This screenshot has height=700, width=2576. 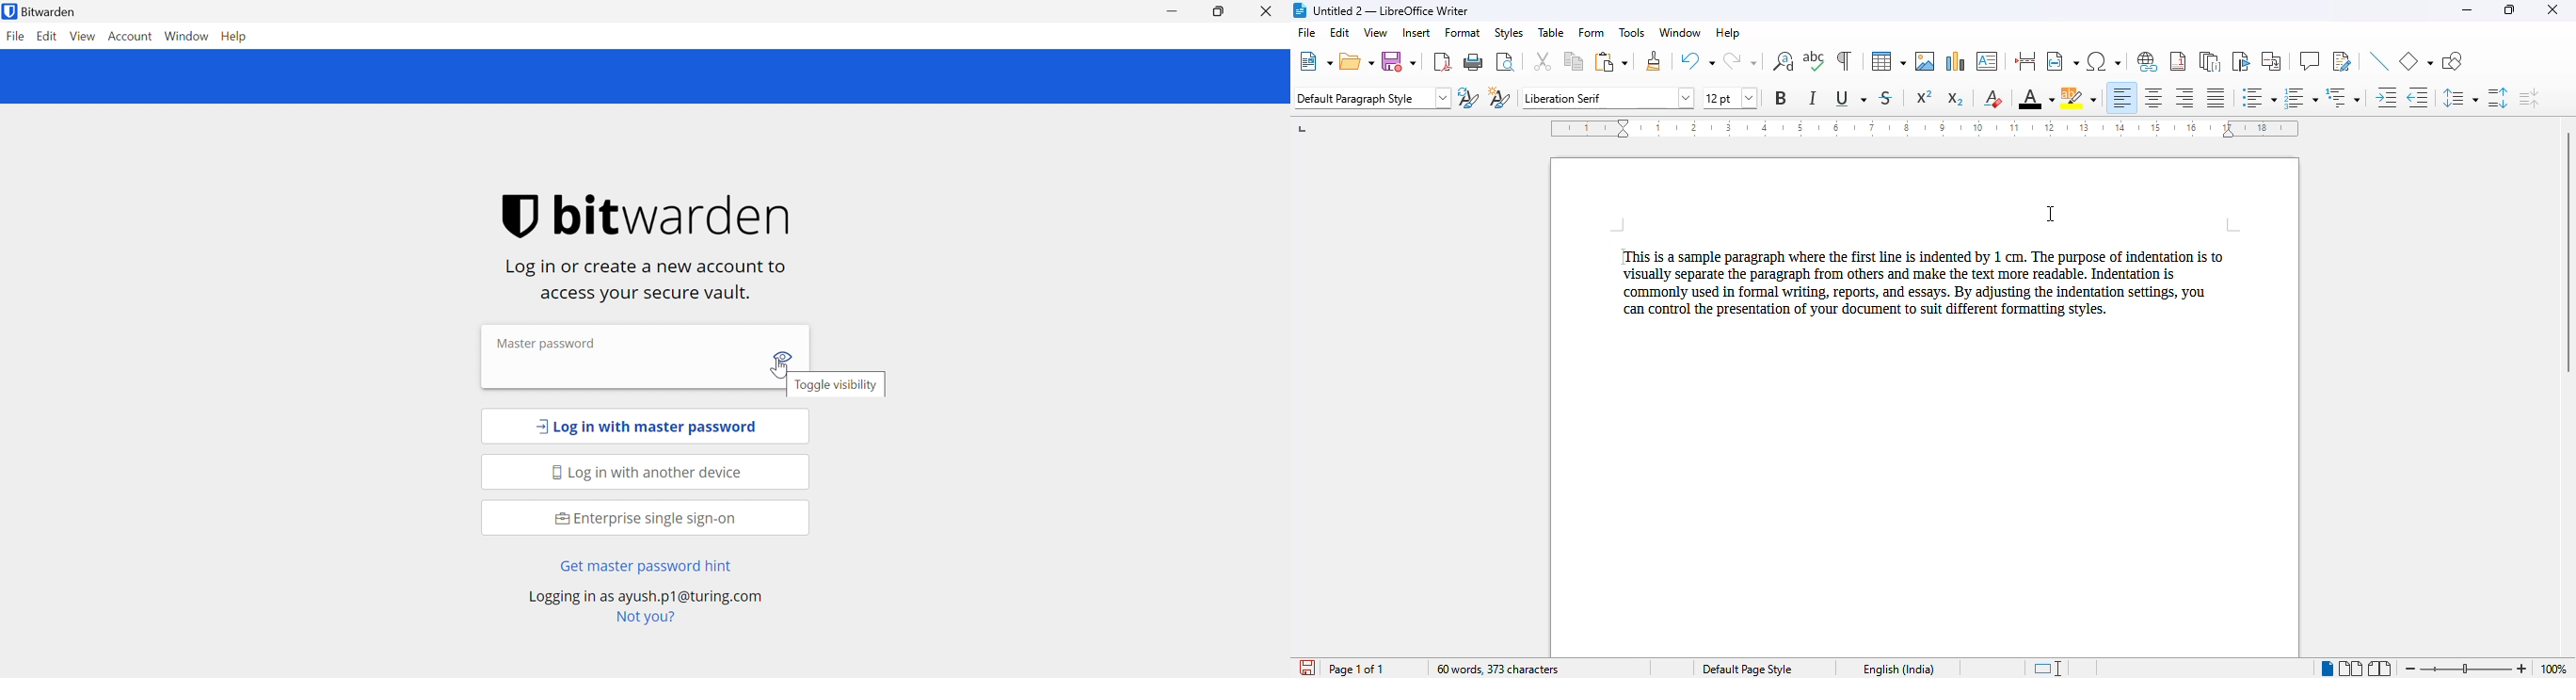 I want to click on table, so click(x=1888, y=61).